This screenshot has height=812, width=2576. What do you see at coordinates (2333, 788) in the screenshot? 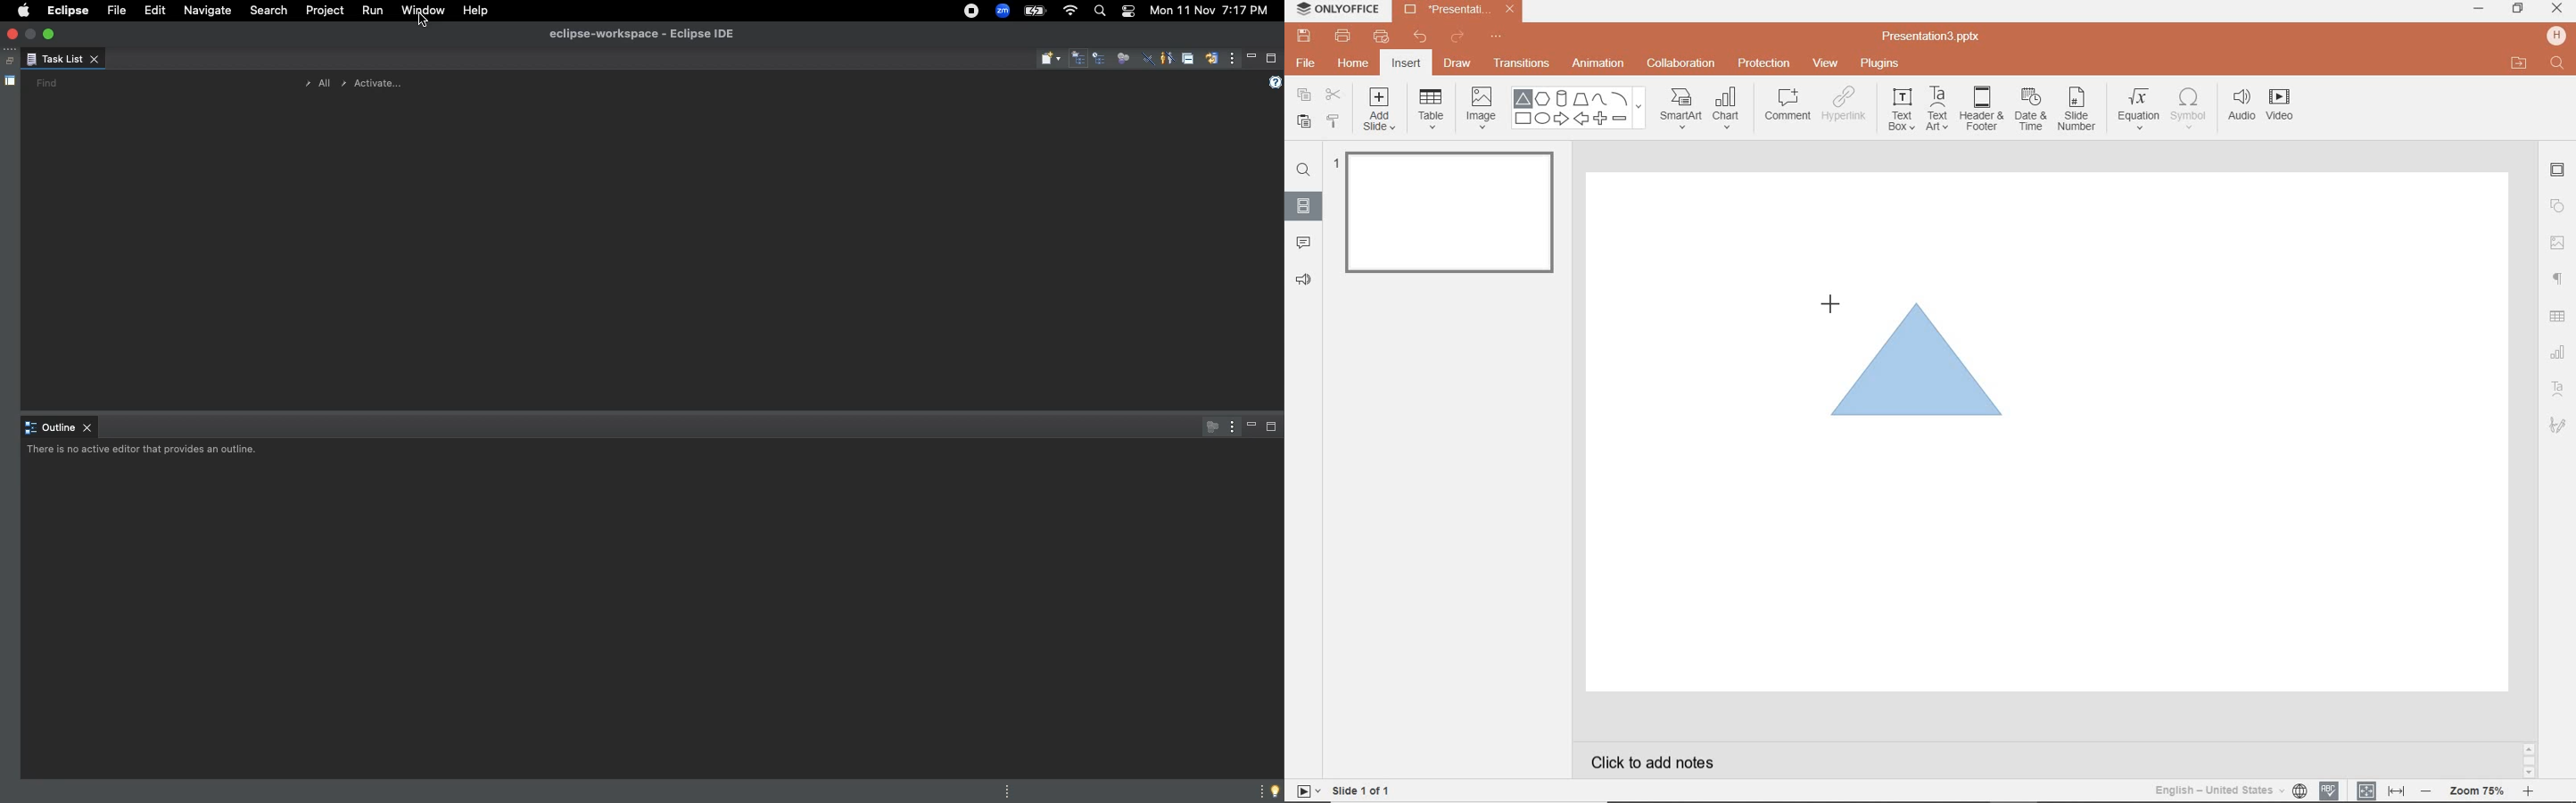
I see `SPELL CHECKING` at bounding box center [2333, 788].